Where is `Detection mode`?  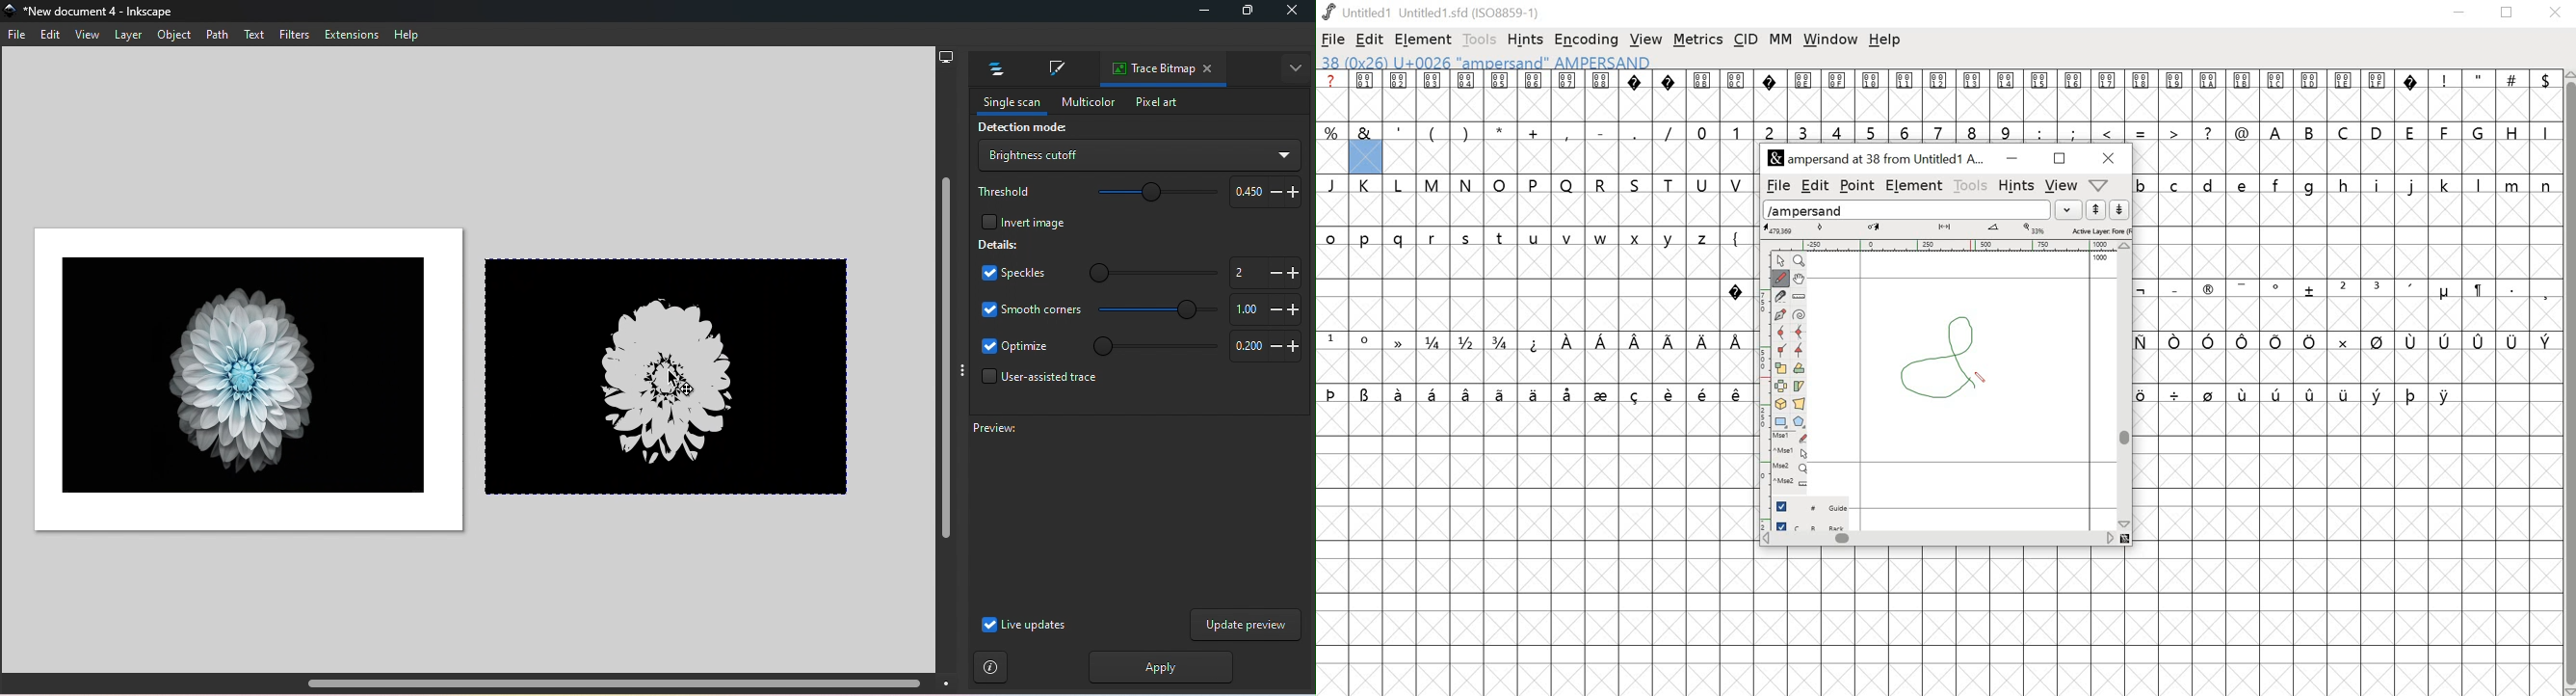
Detection mode is located at coordinates (1019, 129).